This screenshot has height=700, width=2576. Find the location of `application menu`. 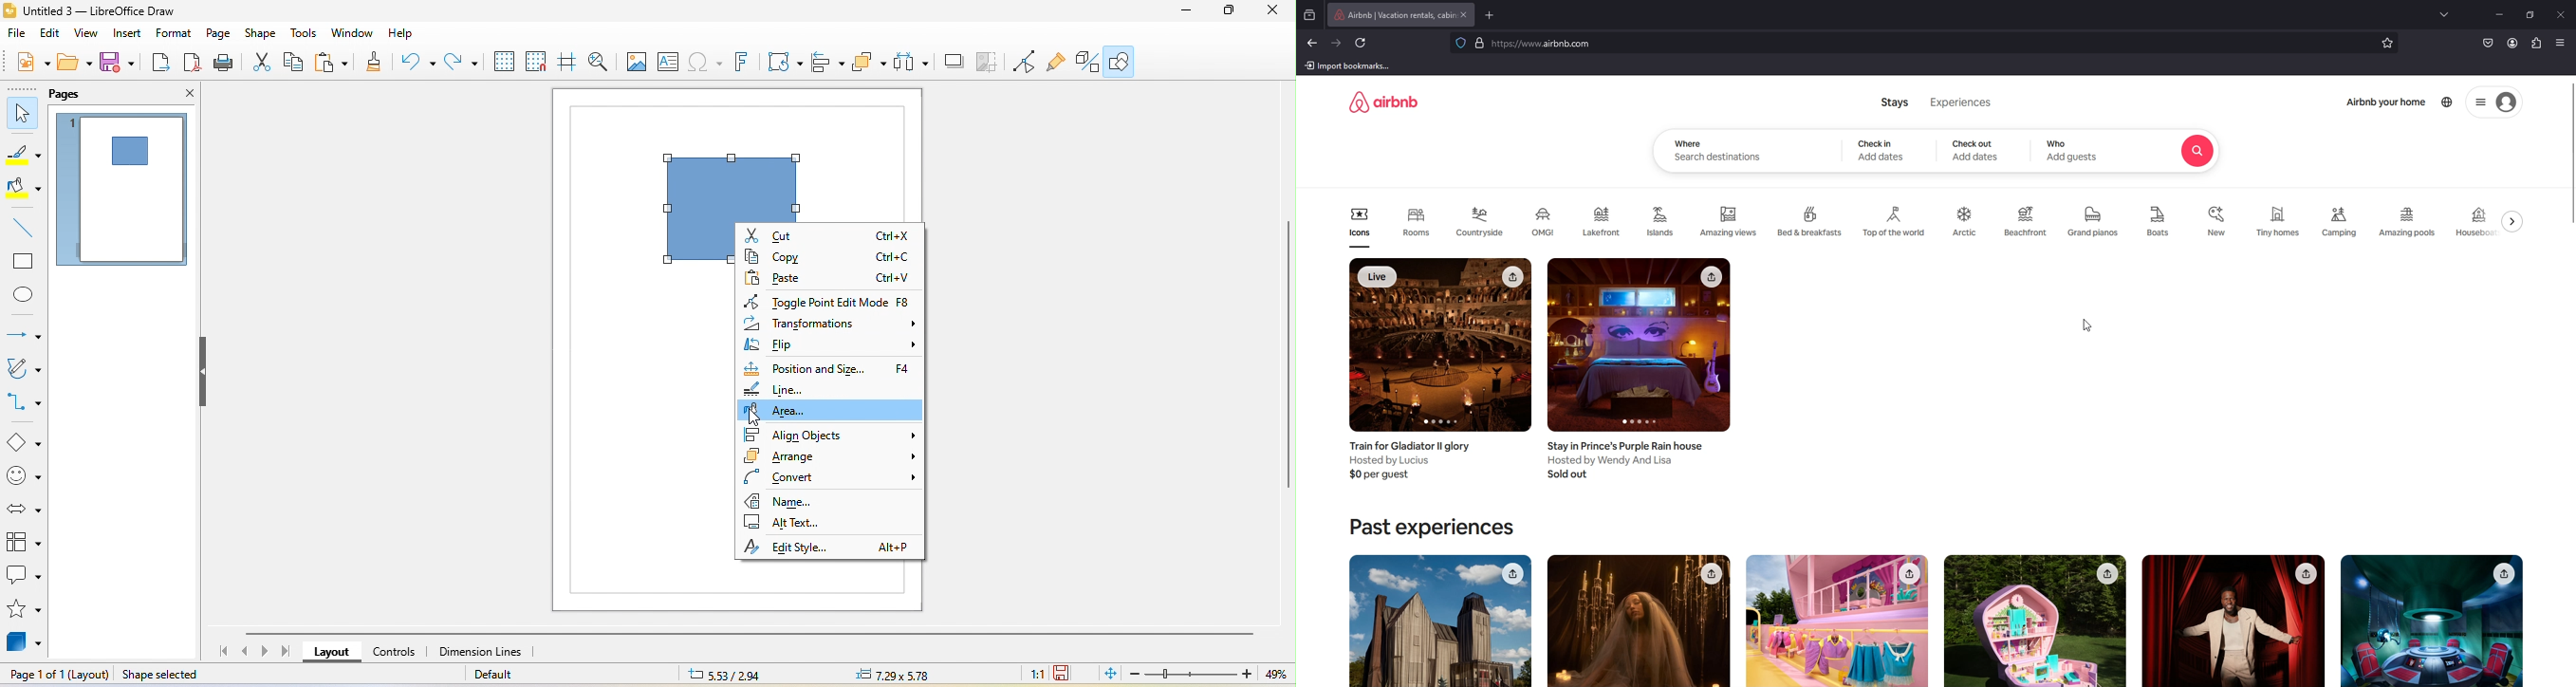

application menu is located at coordinates (2563, 43).